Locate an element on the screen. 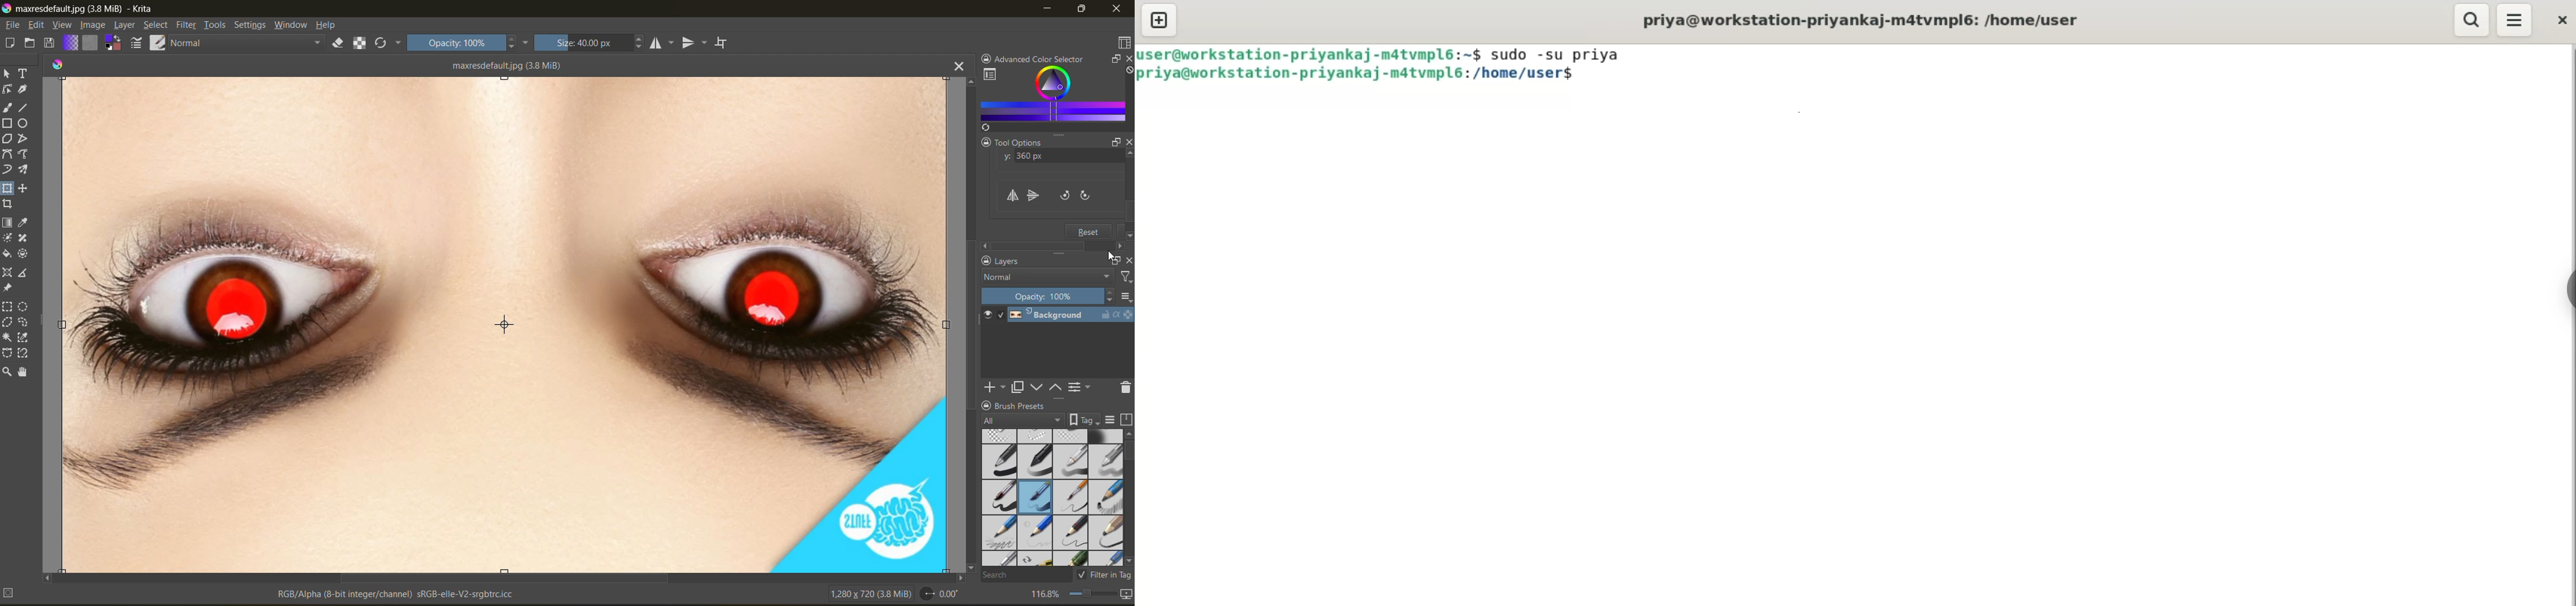  tool is located at coordinates (26, 107).